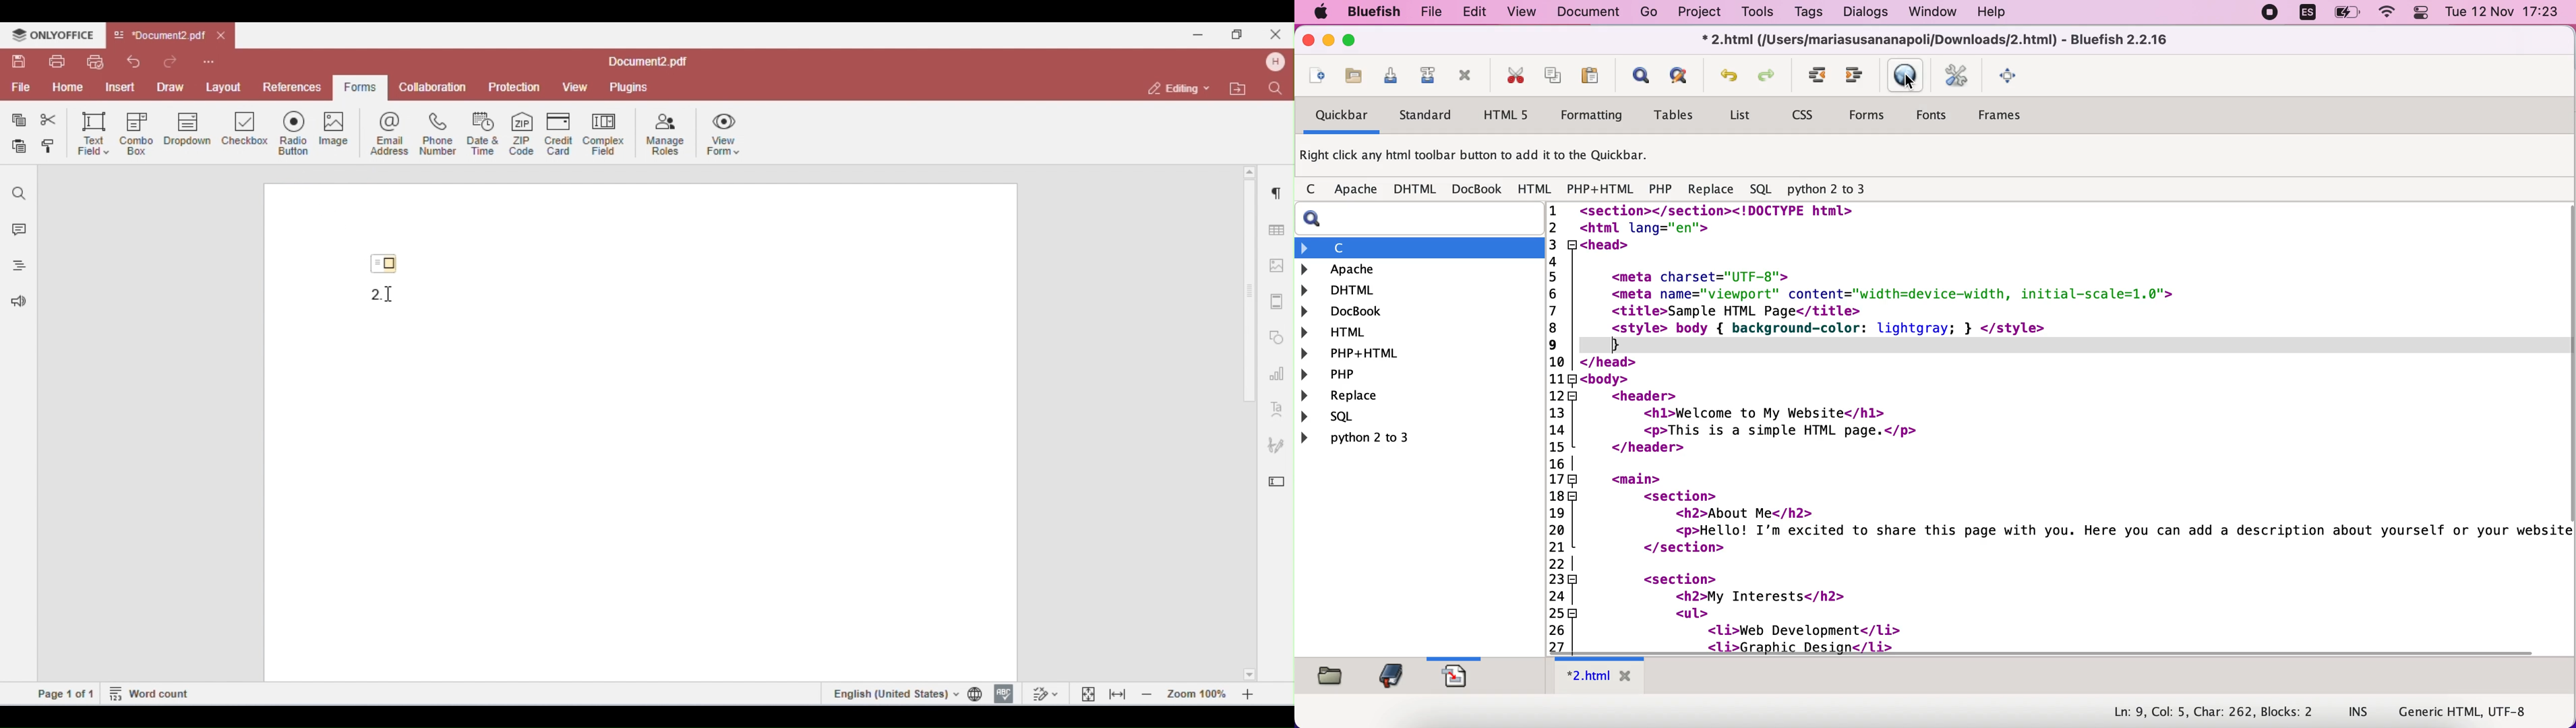 Image resolution: width=2576 pixels, height=728 pixels. What do you see at coordinates (1379, 14) in the screenshot?
I see `bluefish` at bounding box center [1379, 14].